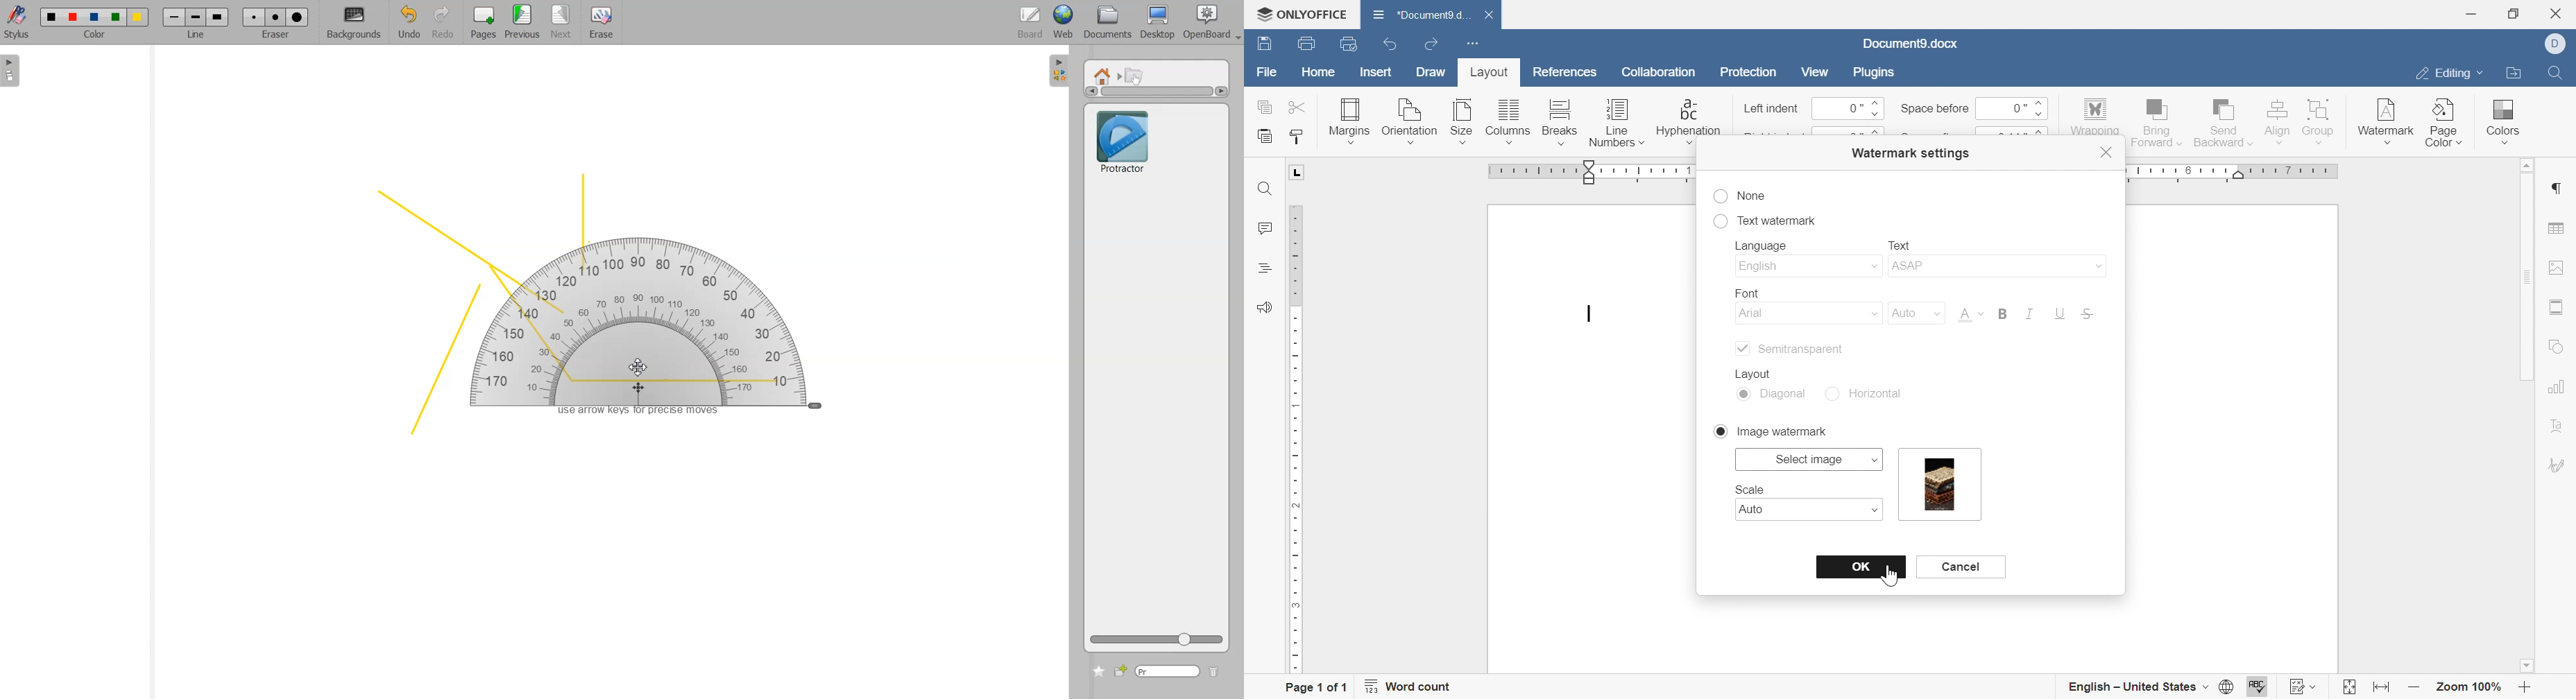 The height and width of the screenshot is (700, 2576). What do you see at coordinates (638, 366) in the screenshot?
I see `Cursor` at bounding box center [638, 366].